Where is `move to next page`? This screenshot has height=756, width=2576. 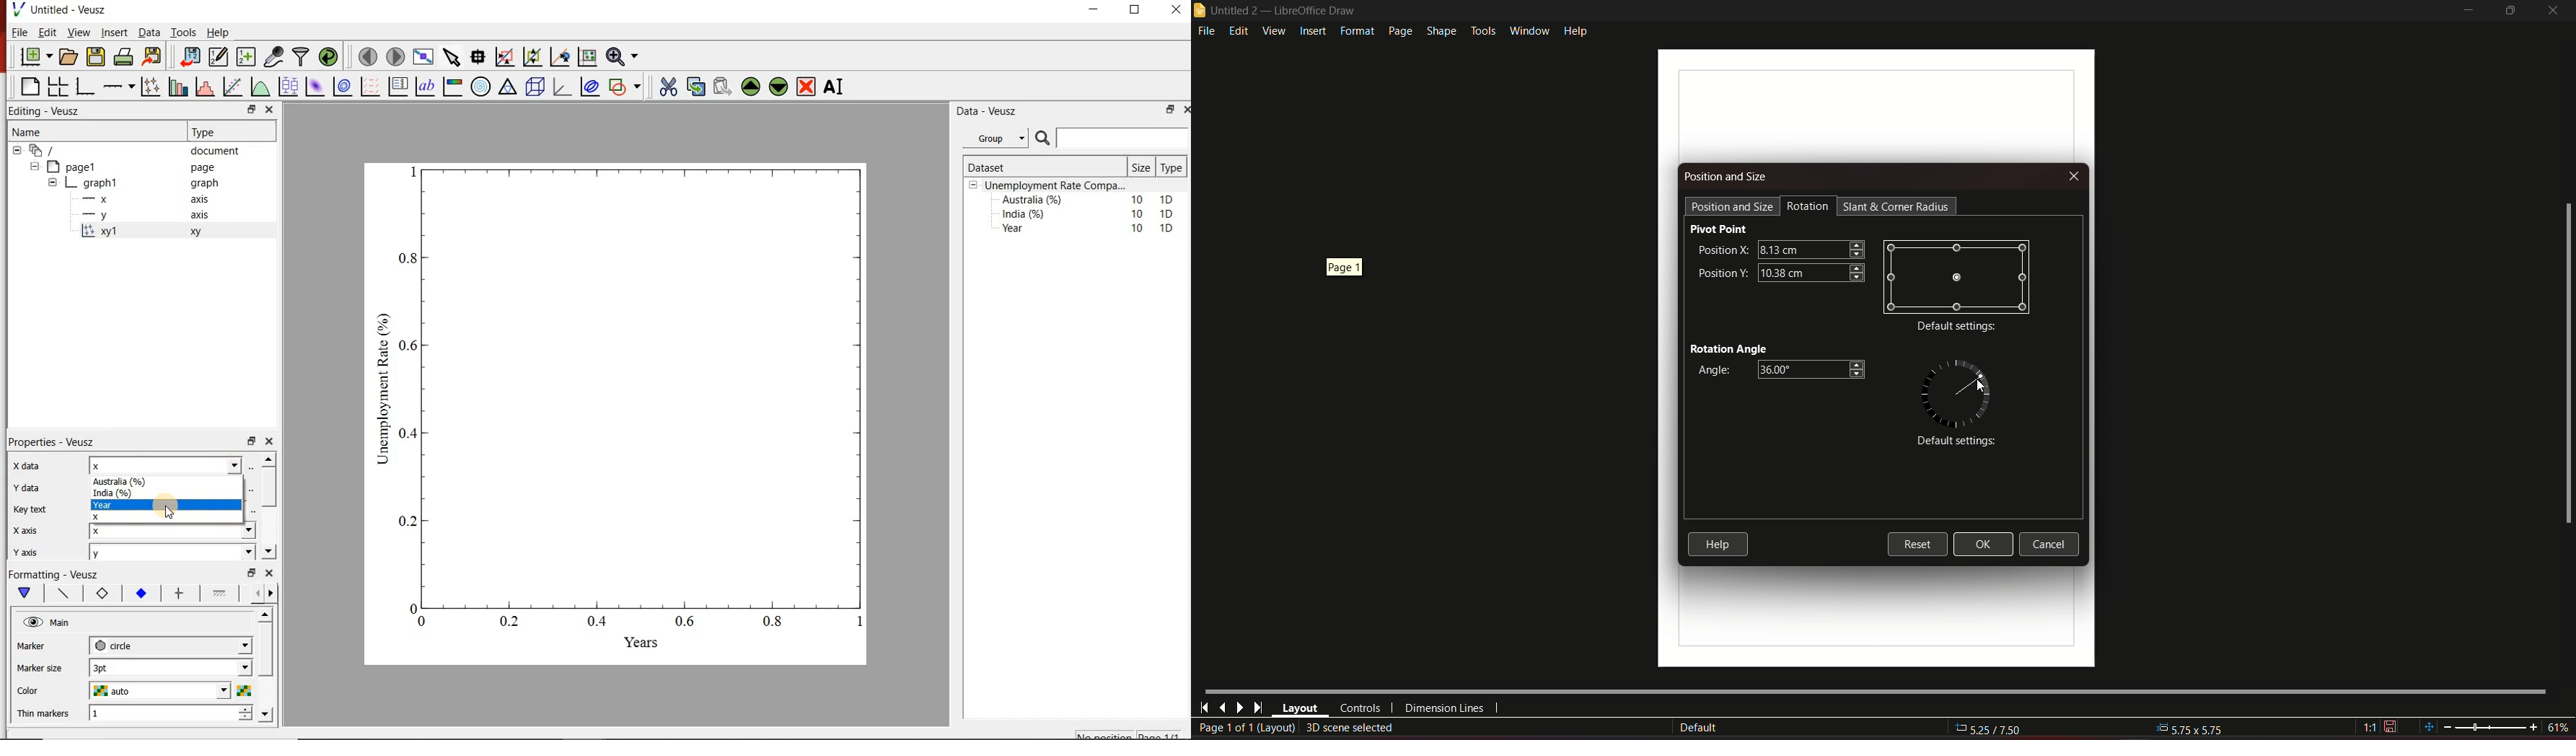
move to next page is located at coordinates (396, 57).